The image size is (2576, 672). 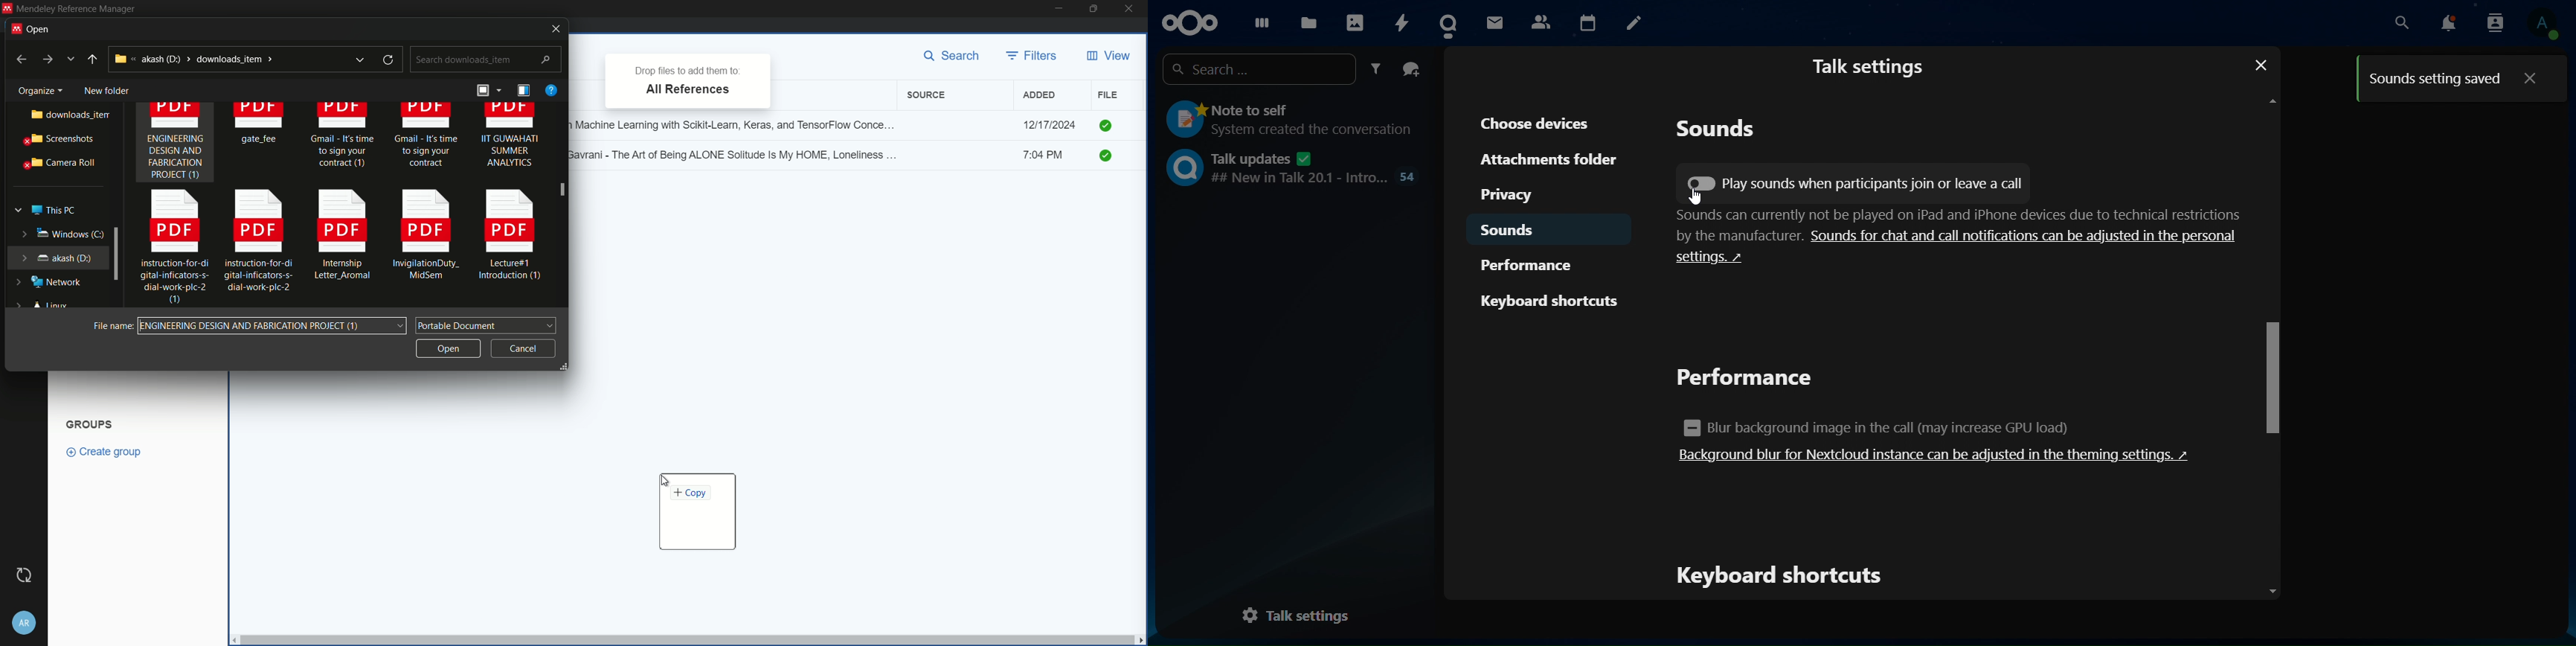 I want to click on filter, so click(x=1376, y=70).